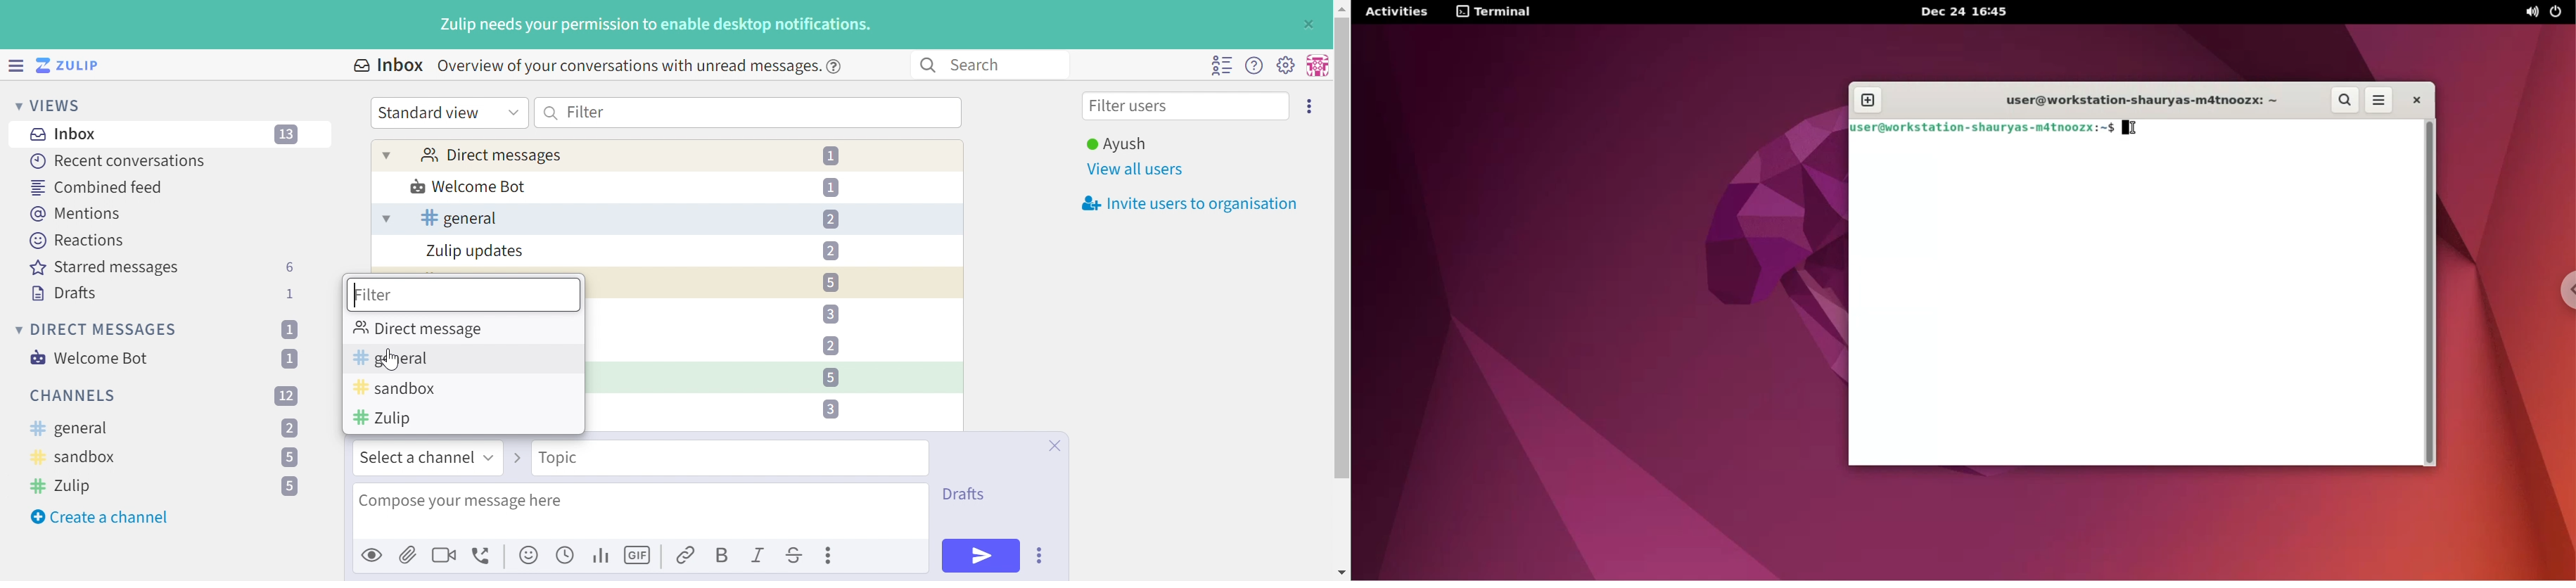  I want to click on Help Center, so click(838, 65).